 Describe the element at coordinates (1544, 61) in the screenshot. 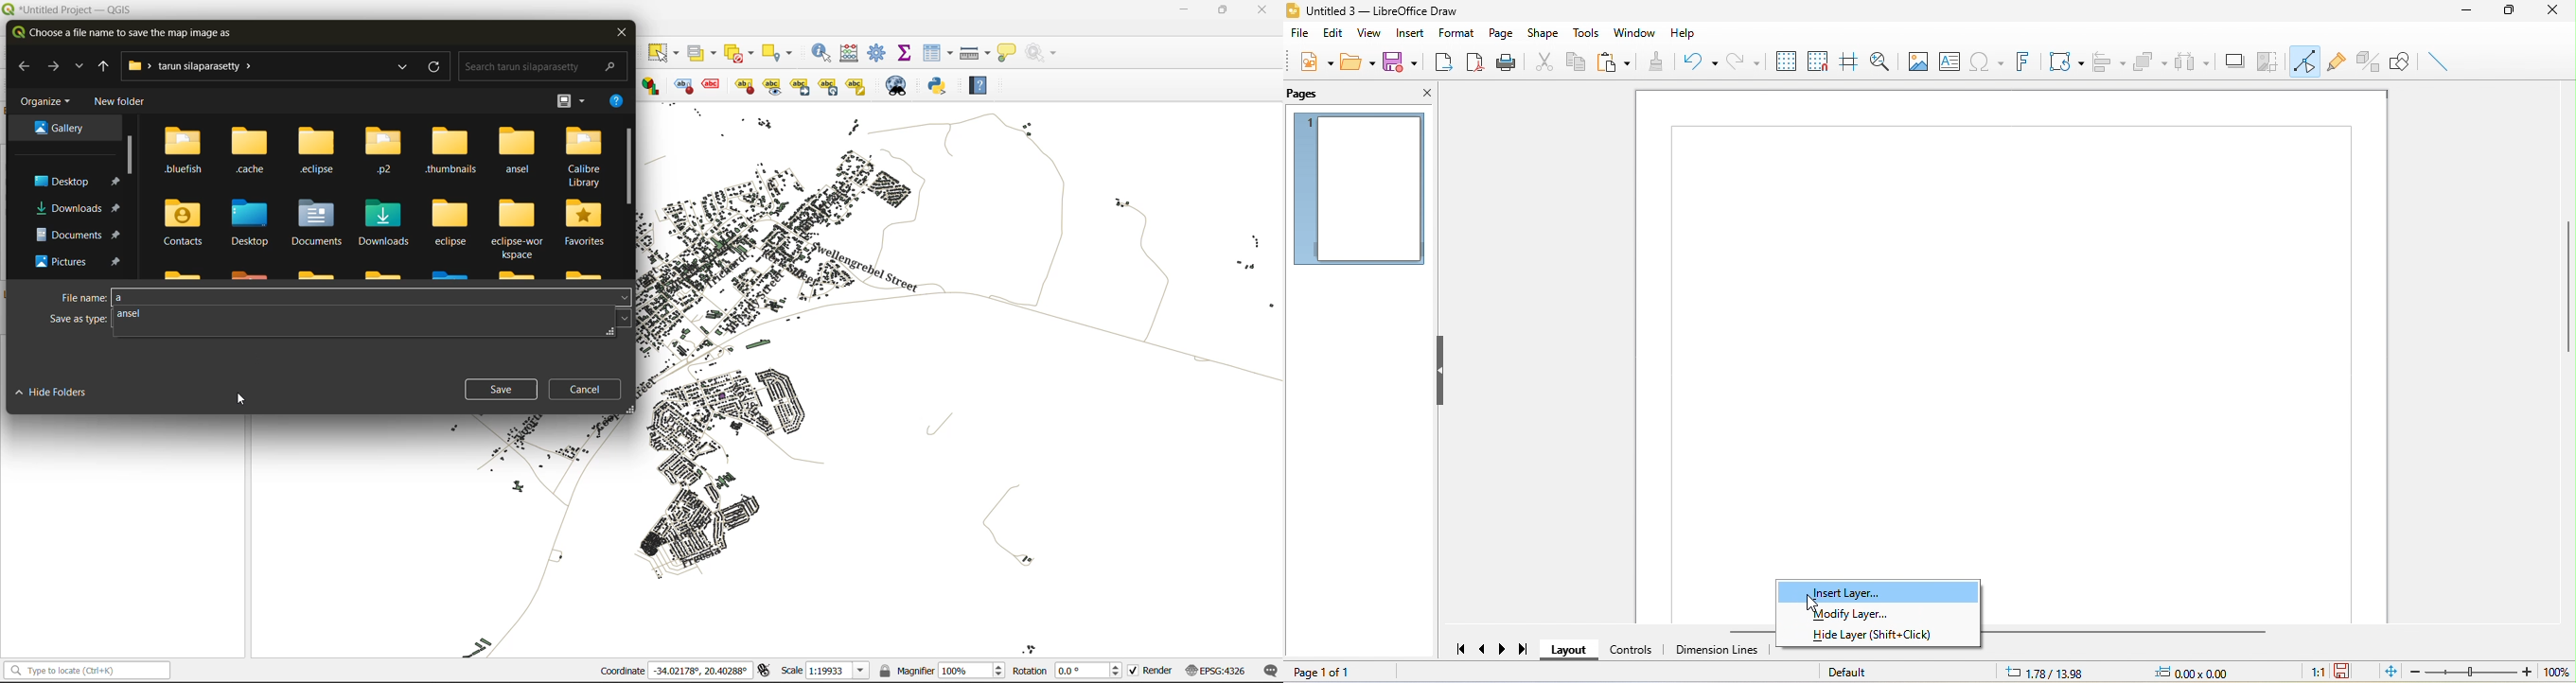

I see `cut` at that location.